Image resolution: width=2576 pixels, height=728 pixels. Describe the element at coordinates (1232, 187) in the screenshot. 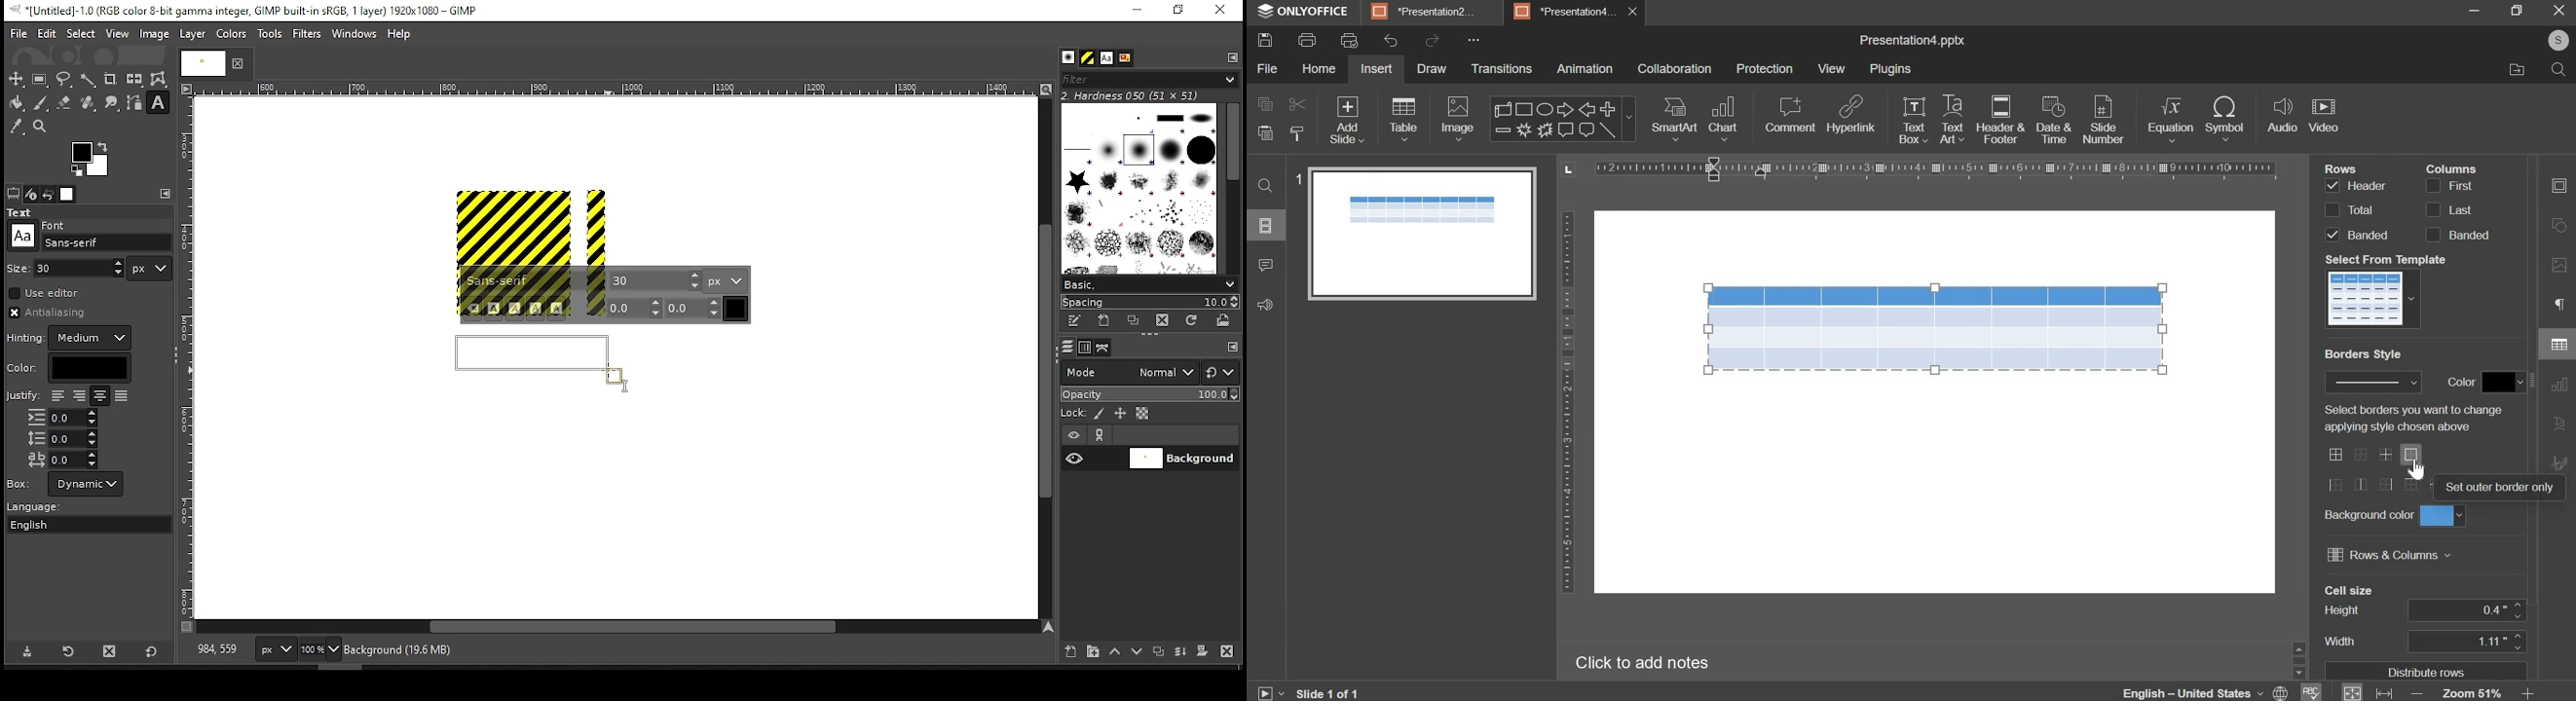

I see `scroll bar` at that location.